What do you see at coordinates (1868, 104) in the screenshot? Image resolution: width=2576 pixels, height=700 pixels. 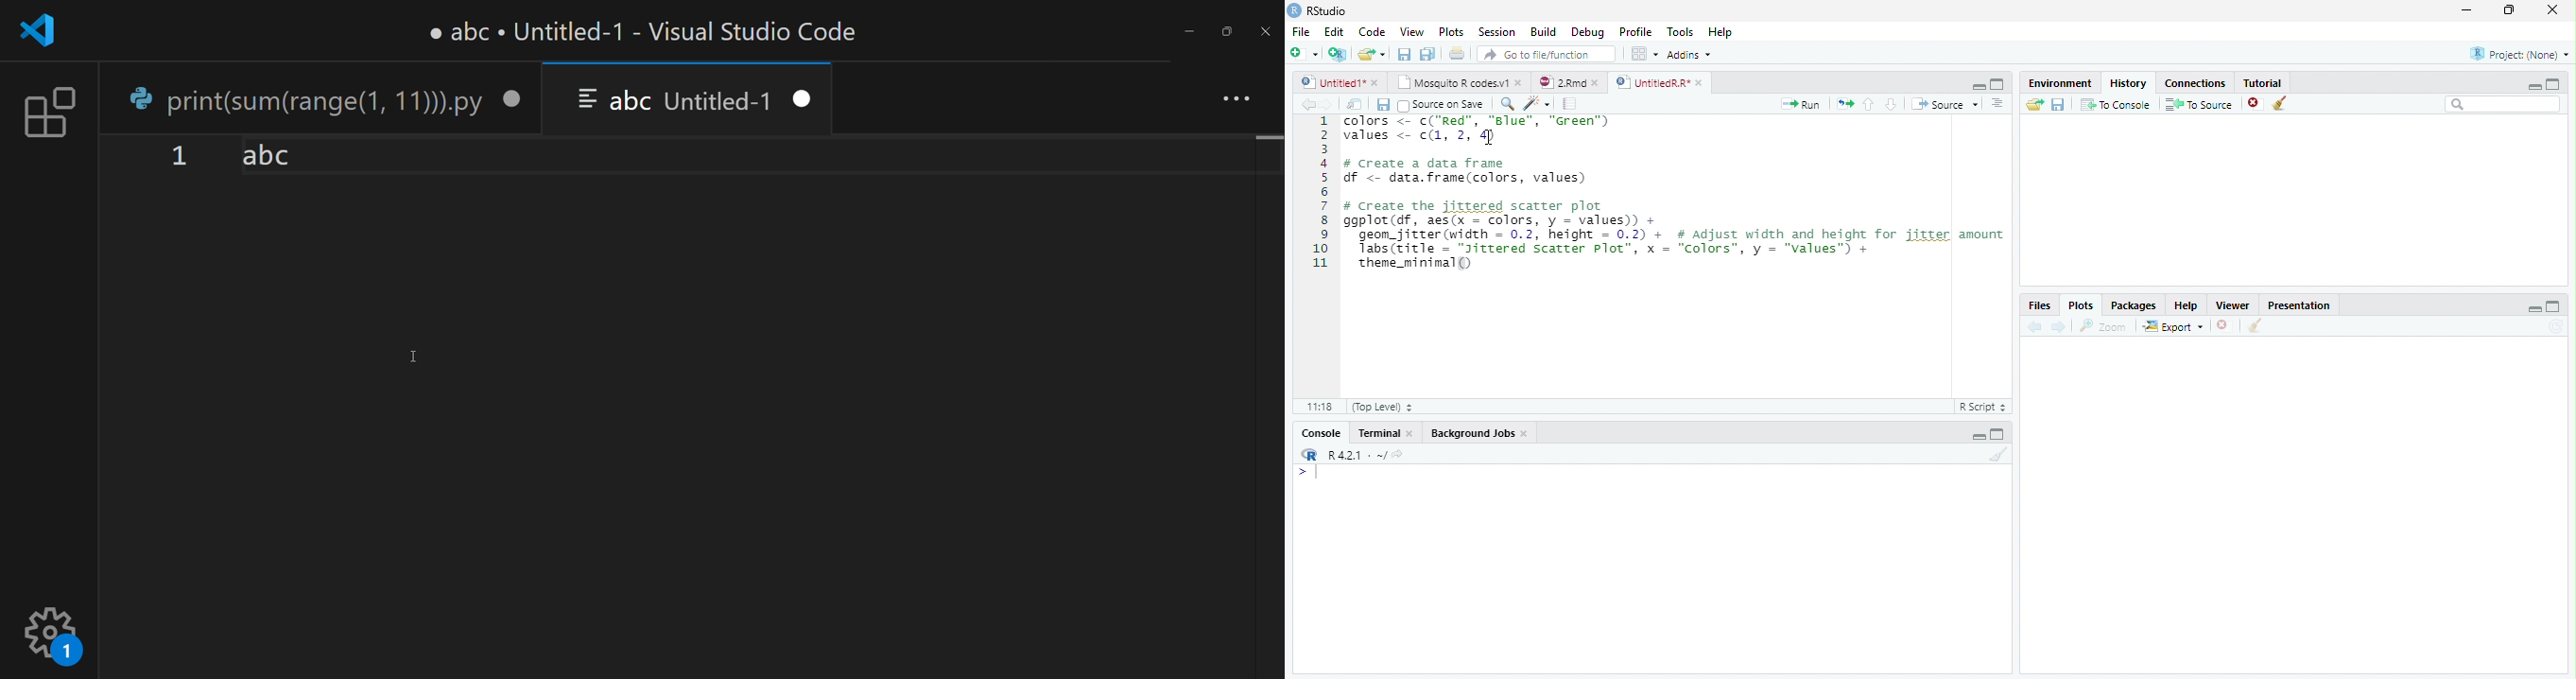 I see `Go to previous section/chunk` at bounding box center [1868, 104].